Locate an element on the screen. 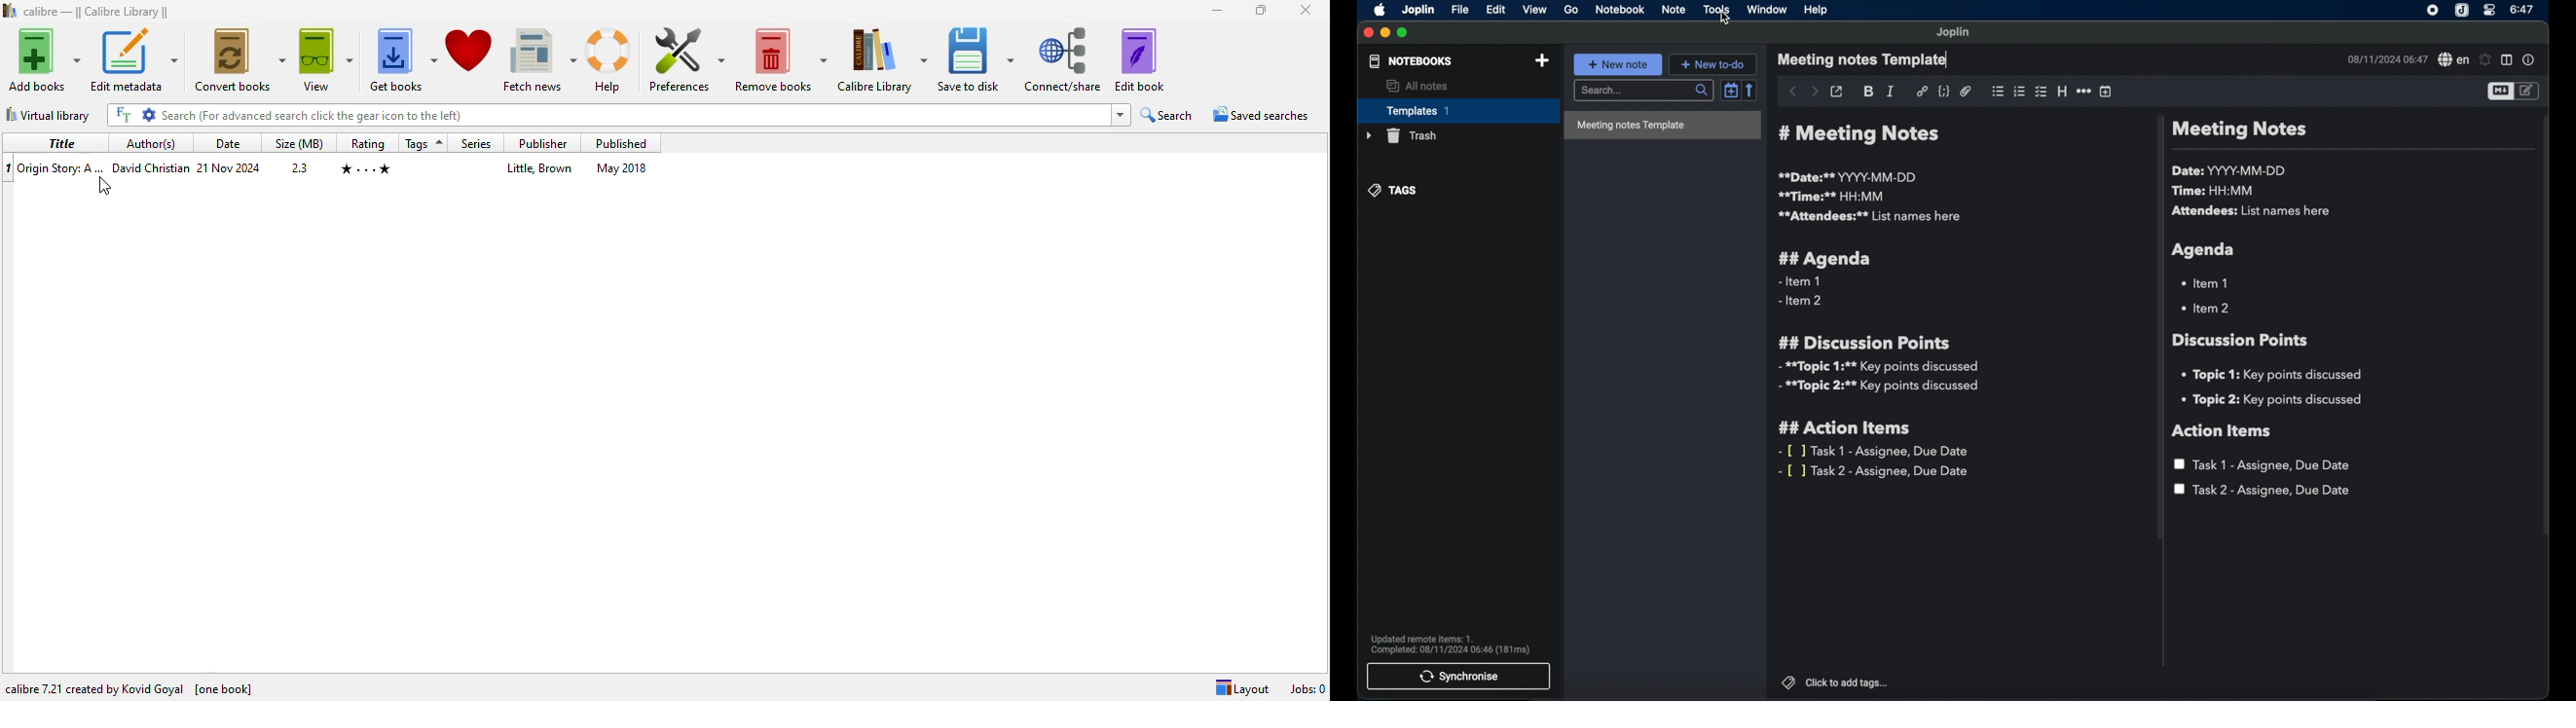  code is located at coordinates (1944, 90).